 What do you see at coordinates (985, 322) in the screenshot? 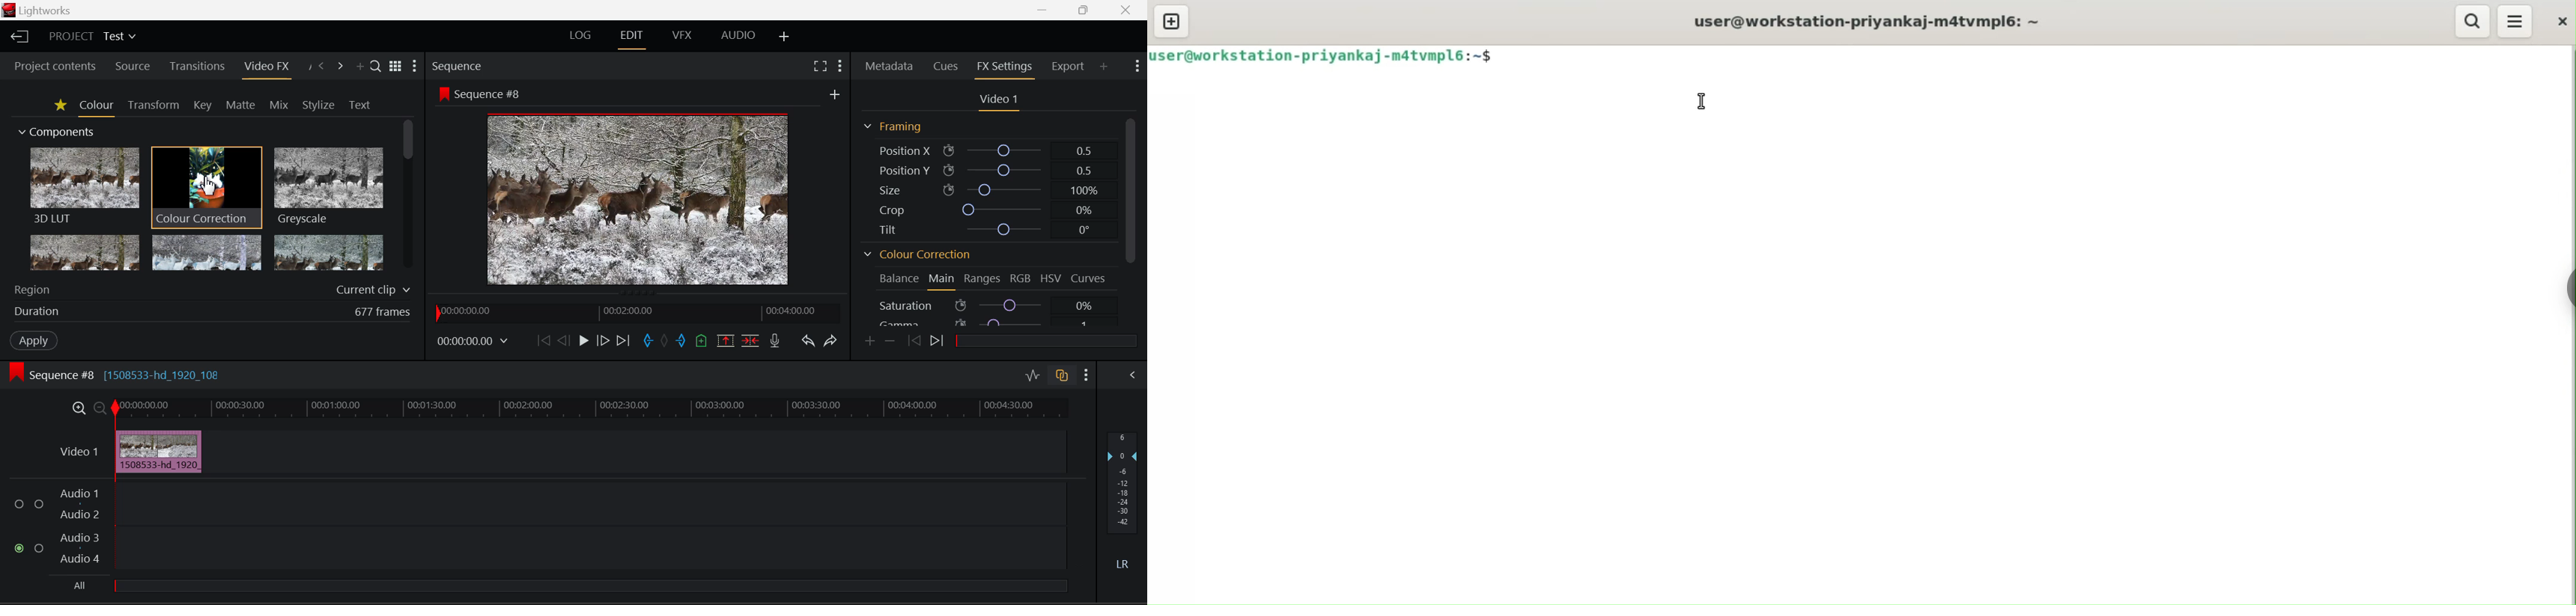
I see `Gamma` at bounding box center [985, 322].